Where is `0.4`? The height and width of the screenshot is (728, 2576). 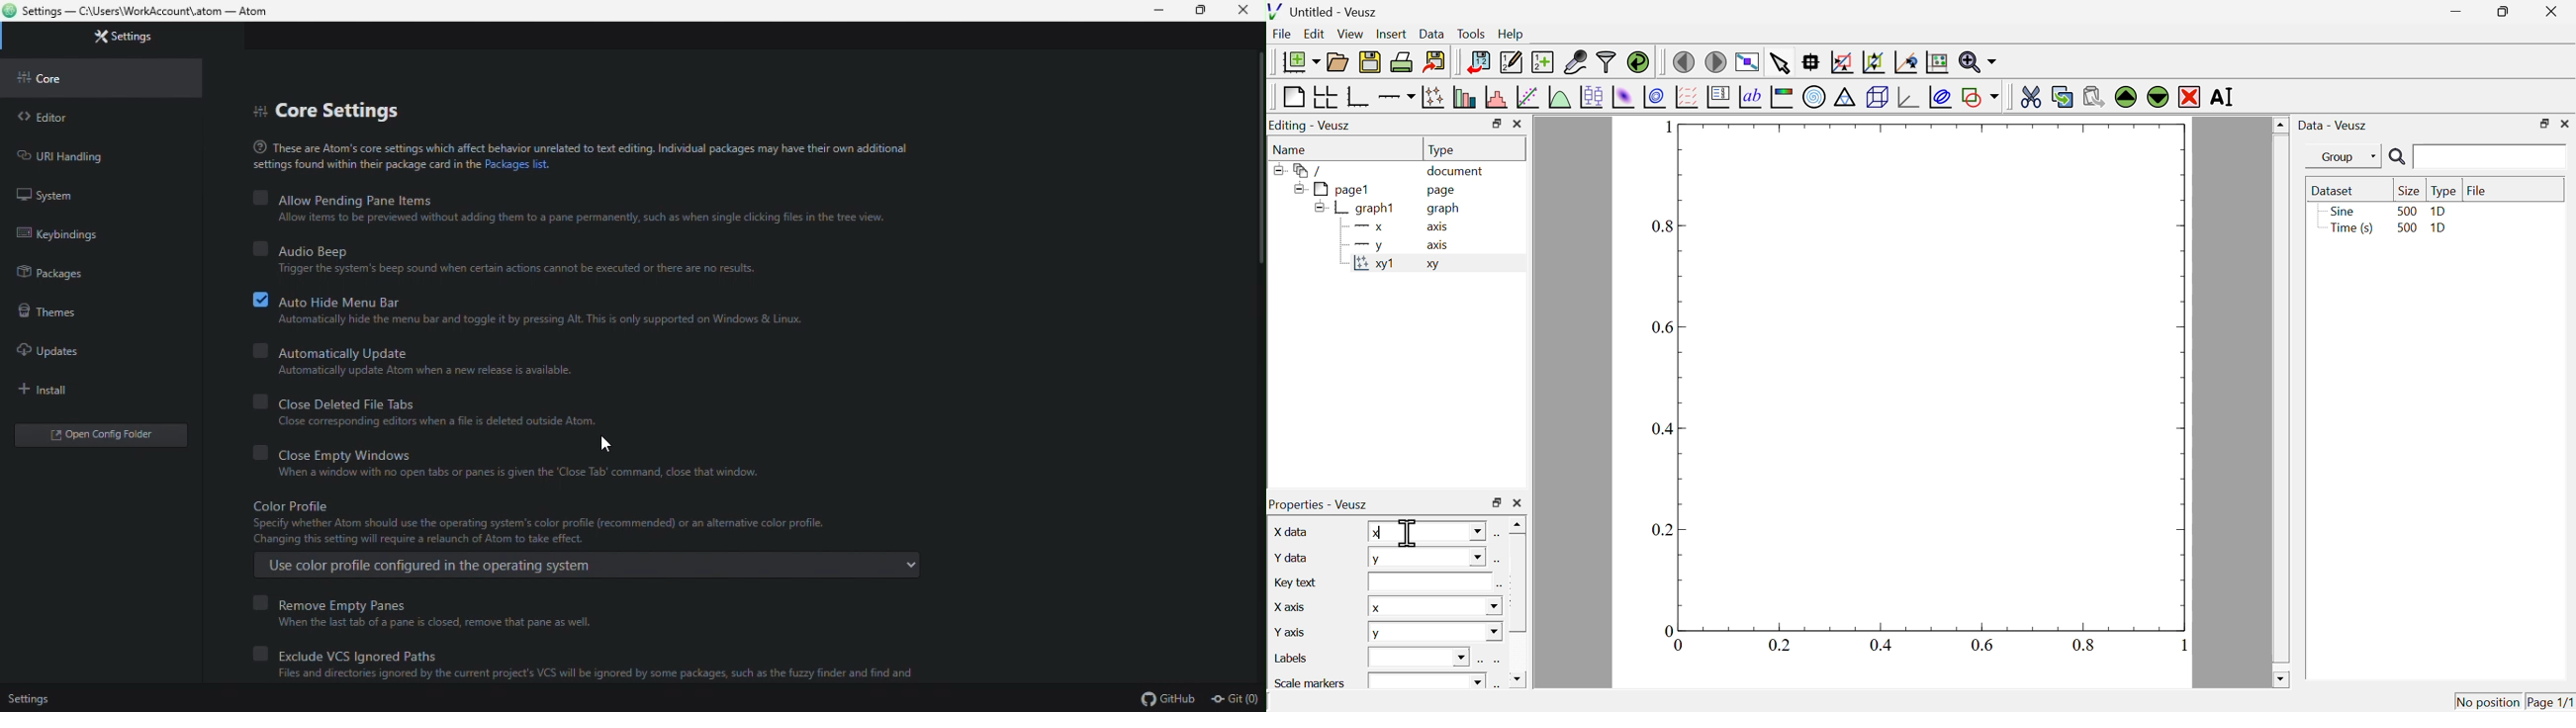
0.4 is located at coordinates (1881, 644).